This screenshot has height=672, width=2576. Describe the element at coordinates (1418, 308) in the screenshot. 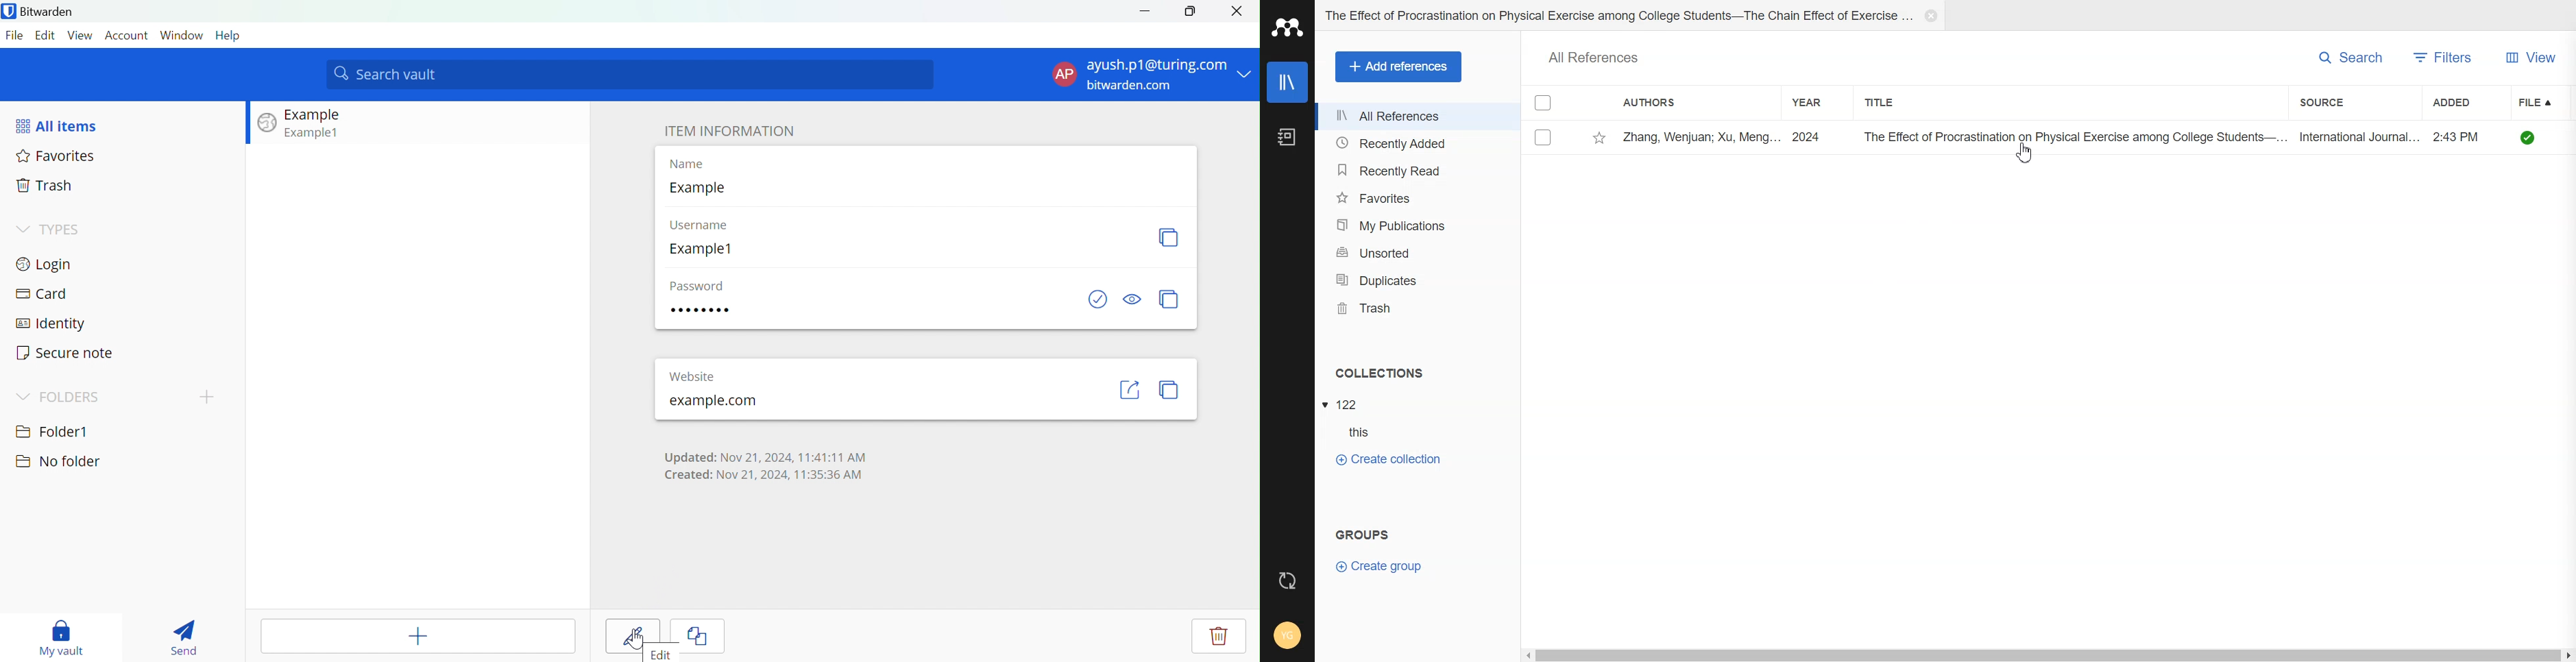

I see `Trash` at that location.